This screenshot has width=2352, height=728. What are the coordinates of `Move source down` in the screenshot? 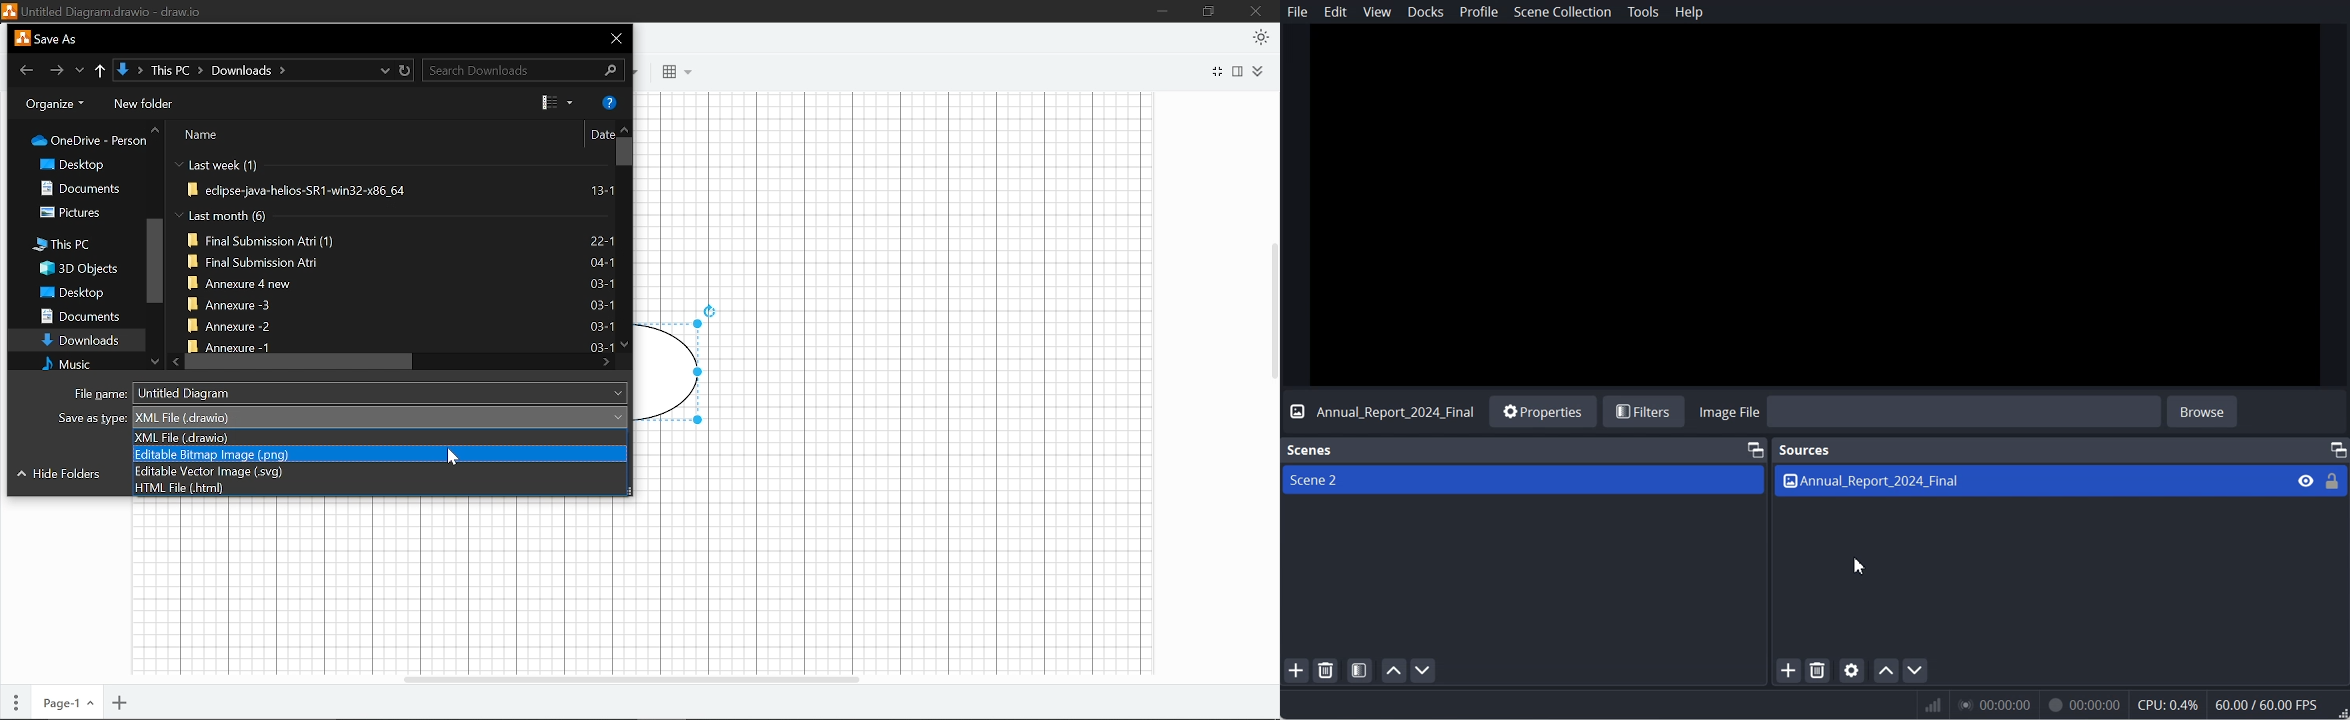 It's located at (1916, 669).